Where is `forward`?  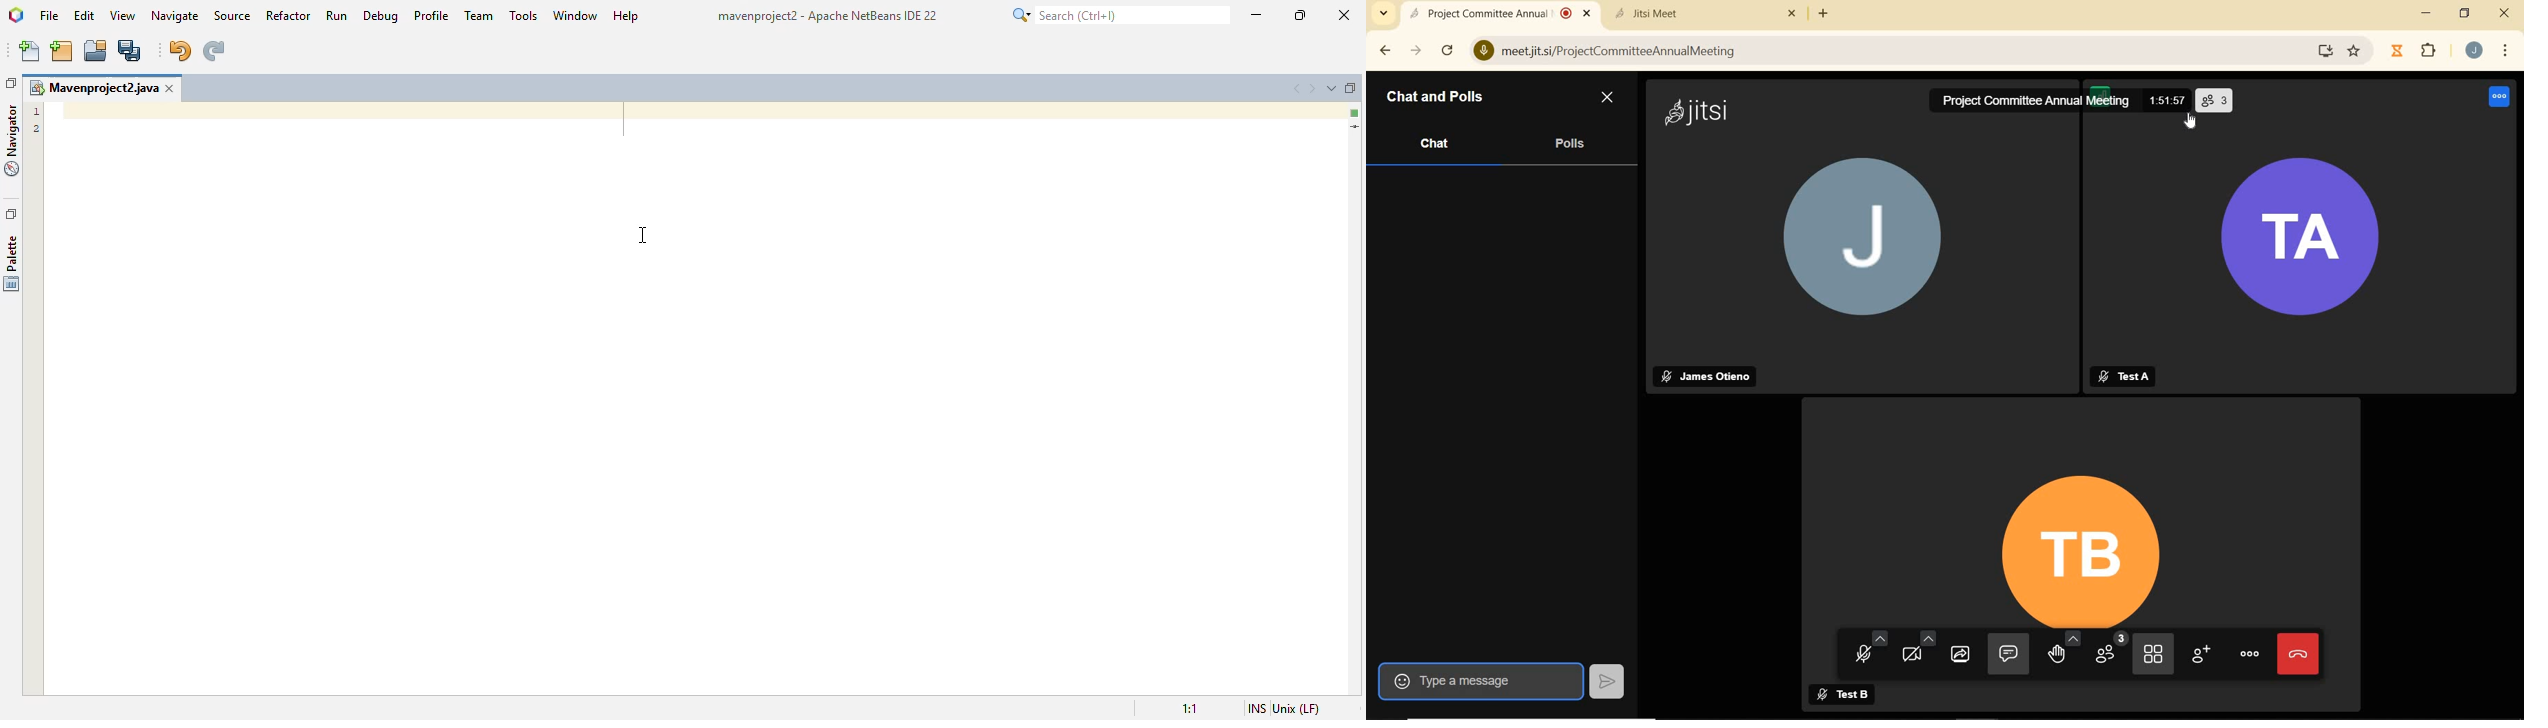 forward is located at coordinates (1417, 50).